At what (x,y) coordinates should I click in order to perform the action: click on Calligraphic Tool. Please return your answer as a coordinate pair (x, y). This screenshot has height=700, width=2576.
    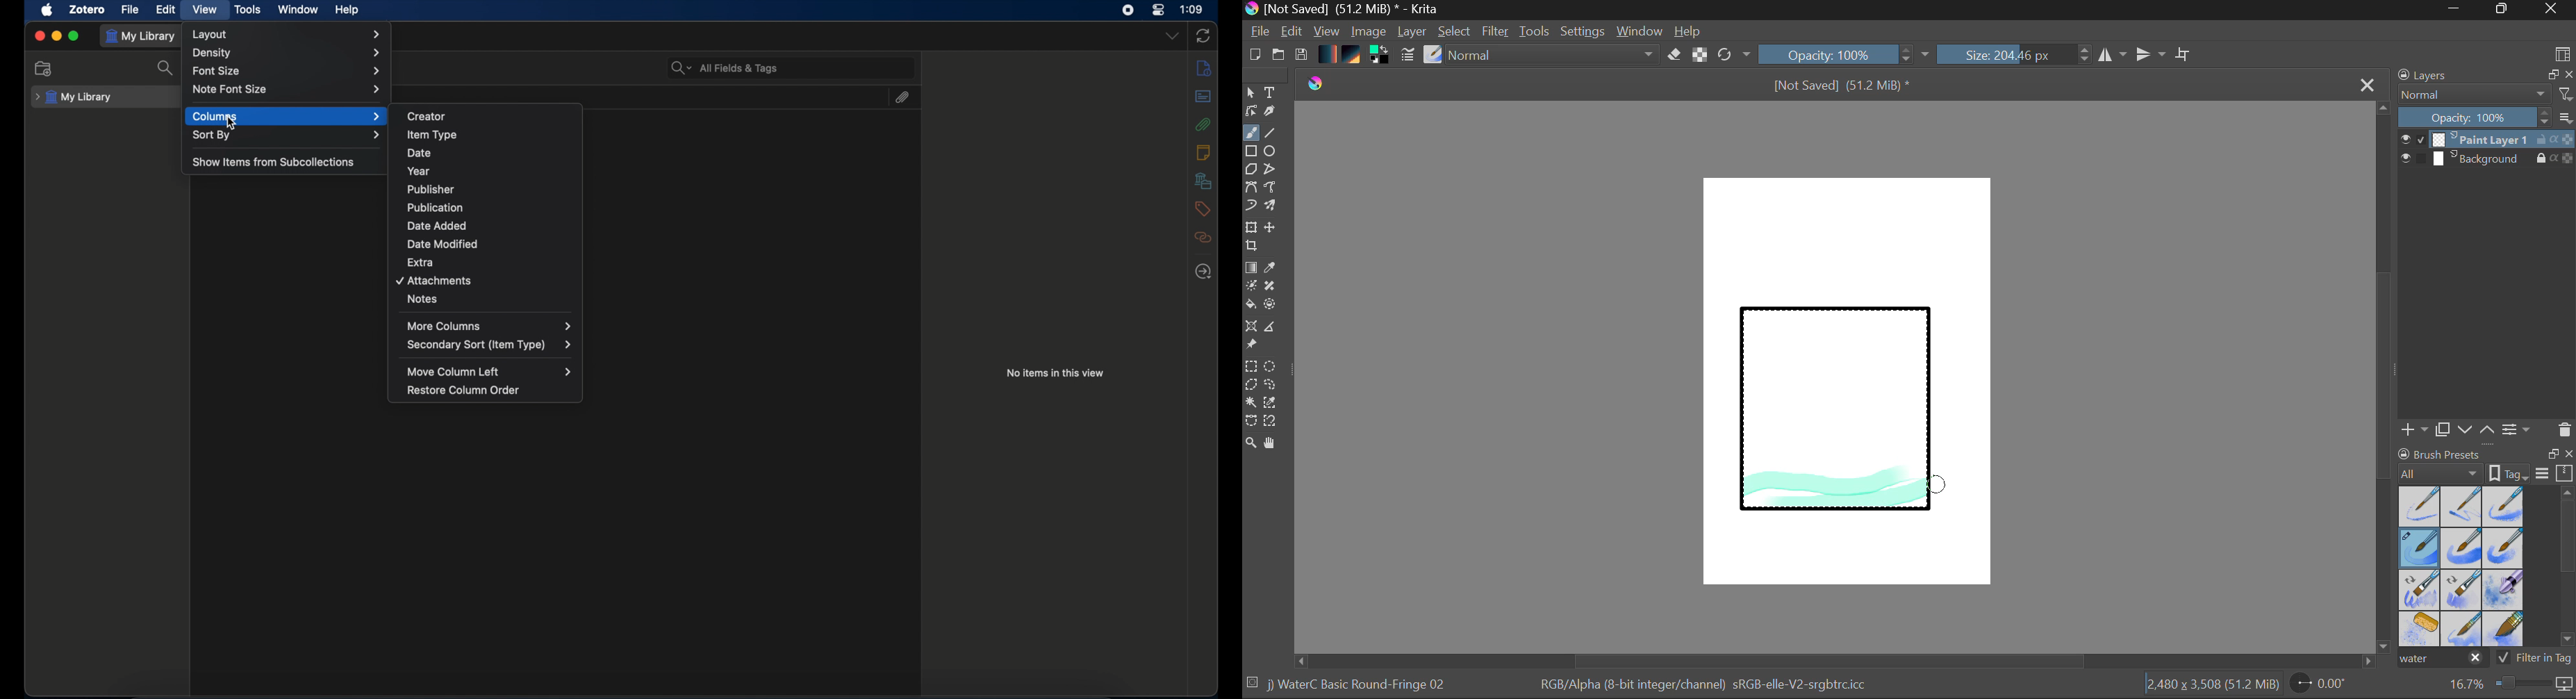
    Looking at the image, I should click on (1275, 114).